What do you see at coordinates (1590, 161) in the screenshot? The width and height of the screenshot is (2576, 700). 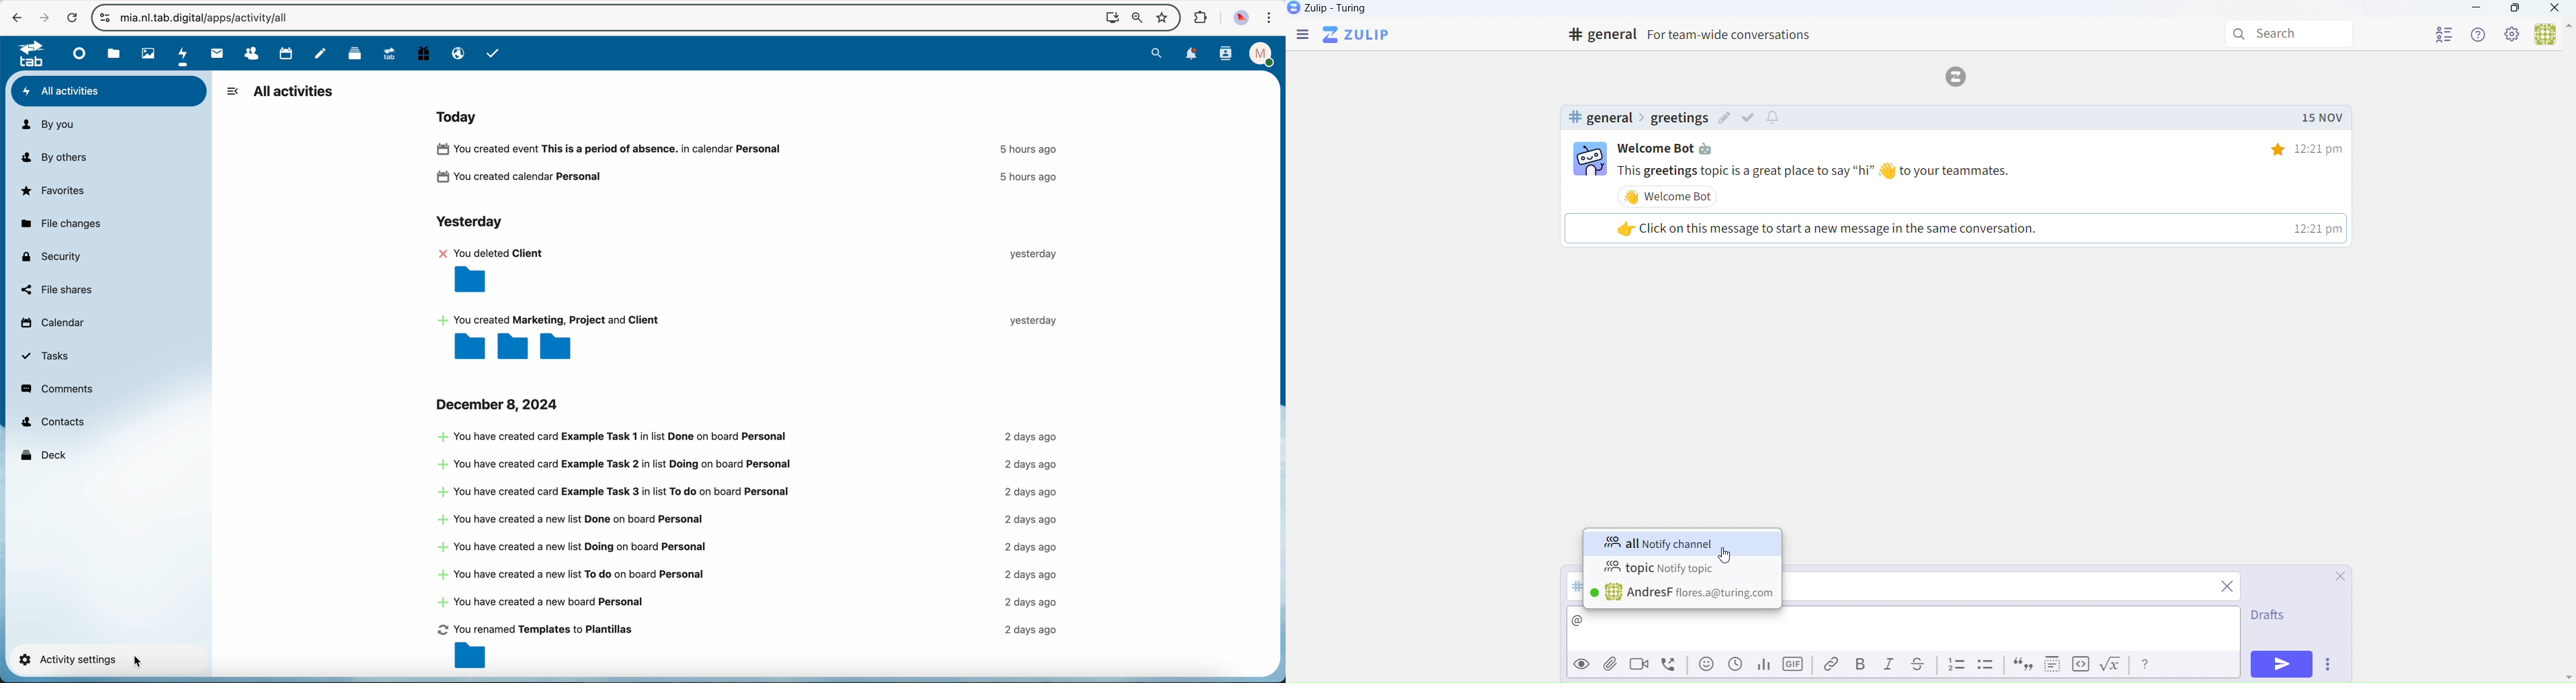 I see `image` at bounding box center [1590, 161].